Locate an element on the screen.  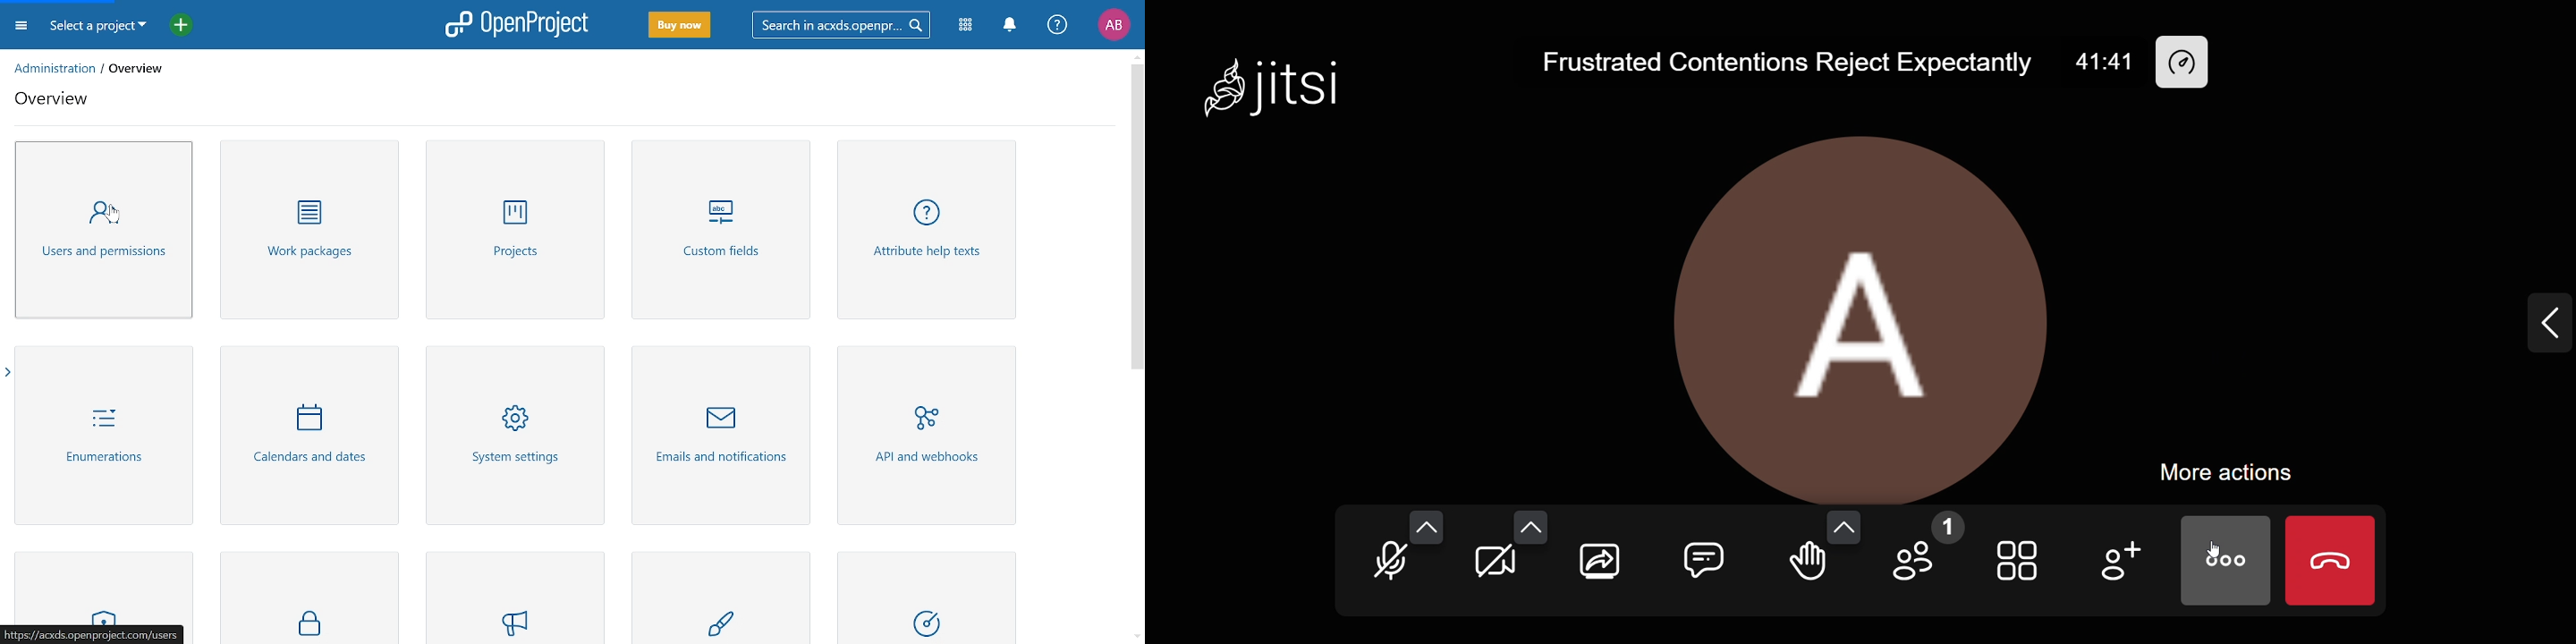
expand is located at coordinates (2535, 321).